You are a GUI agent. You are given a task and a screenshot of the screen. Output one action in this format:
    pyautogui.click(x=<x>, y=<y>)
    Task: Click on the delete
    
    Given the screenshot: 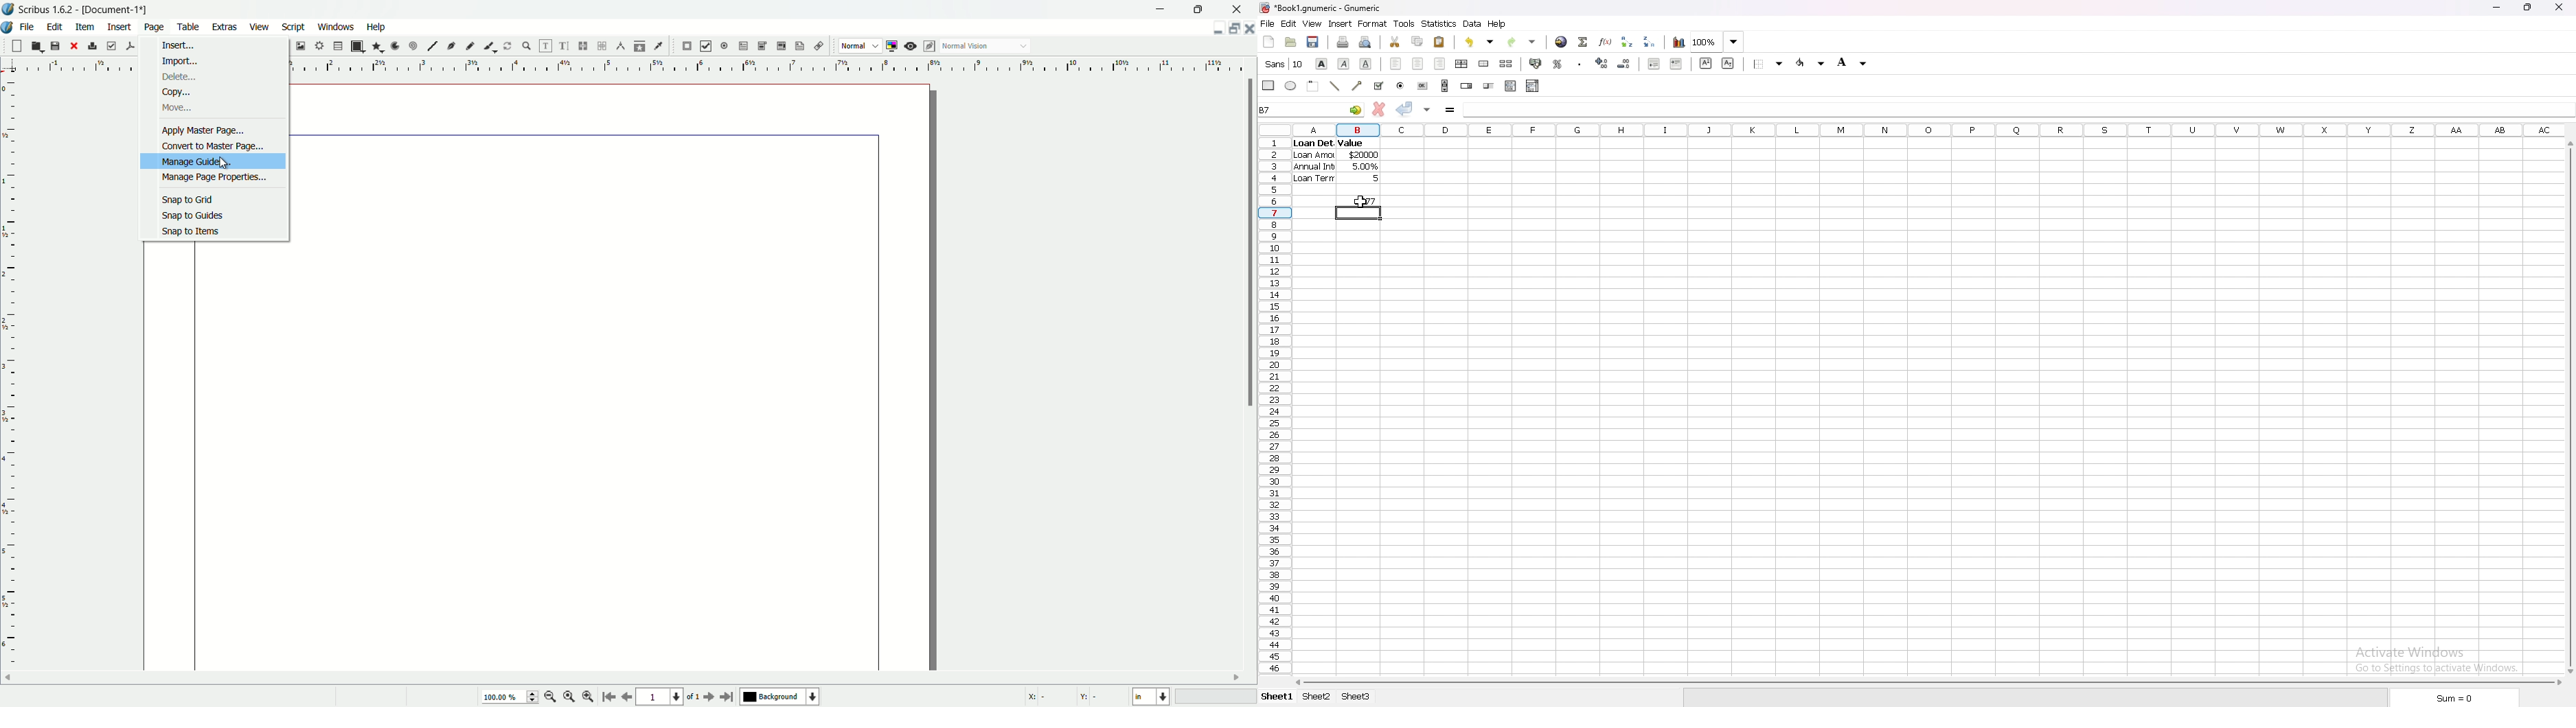 What is the action you would take?
    pyautogui.click(x=178, y=78)
    